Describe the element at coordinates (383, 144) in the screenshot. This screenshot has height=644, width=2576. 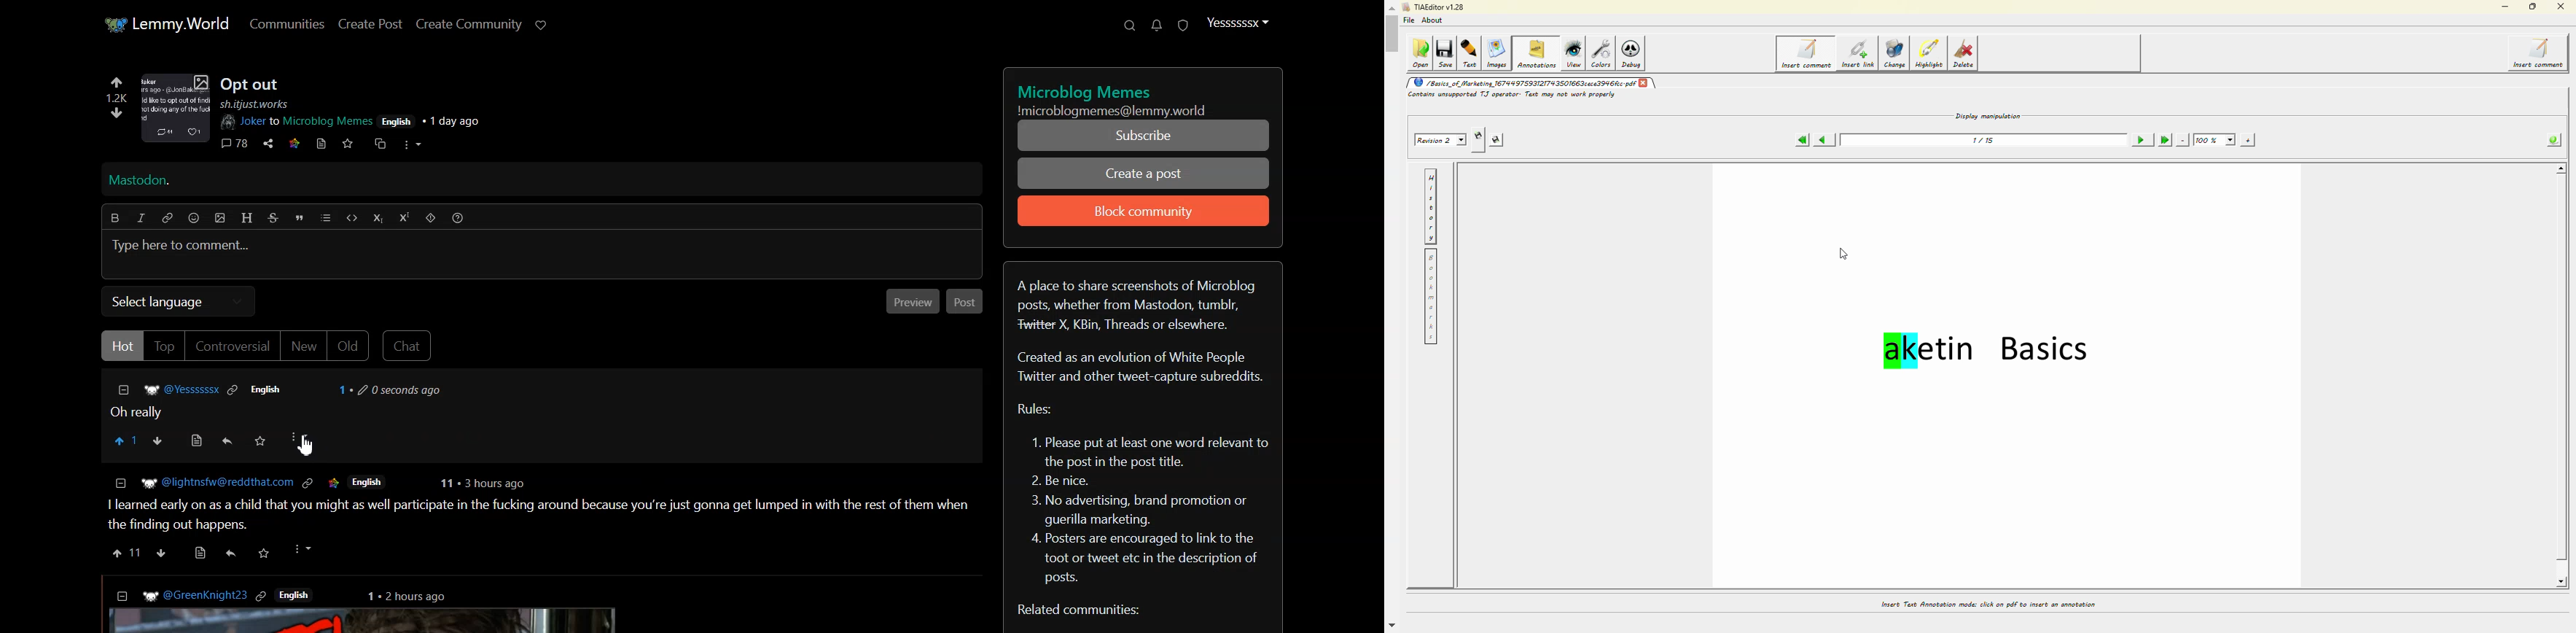
I see `cross share` at that location.